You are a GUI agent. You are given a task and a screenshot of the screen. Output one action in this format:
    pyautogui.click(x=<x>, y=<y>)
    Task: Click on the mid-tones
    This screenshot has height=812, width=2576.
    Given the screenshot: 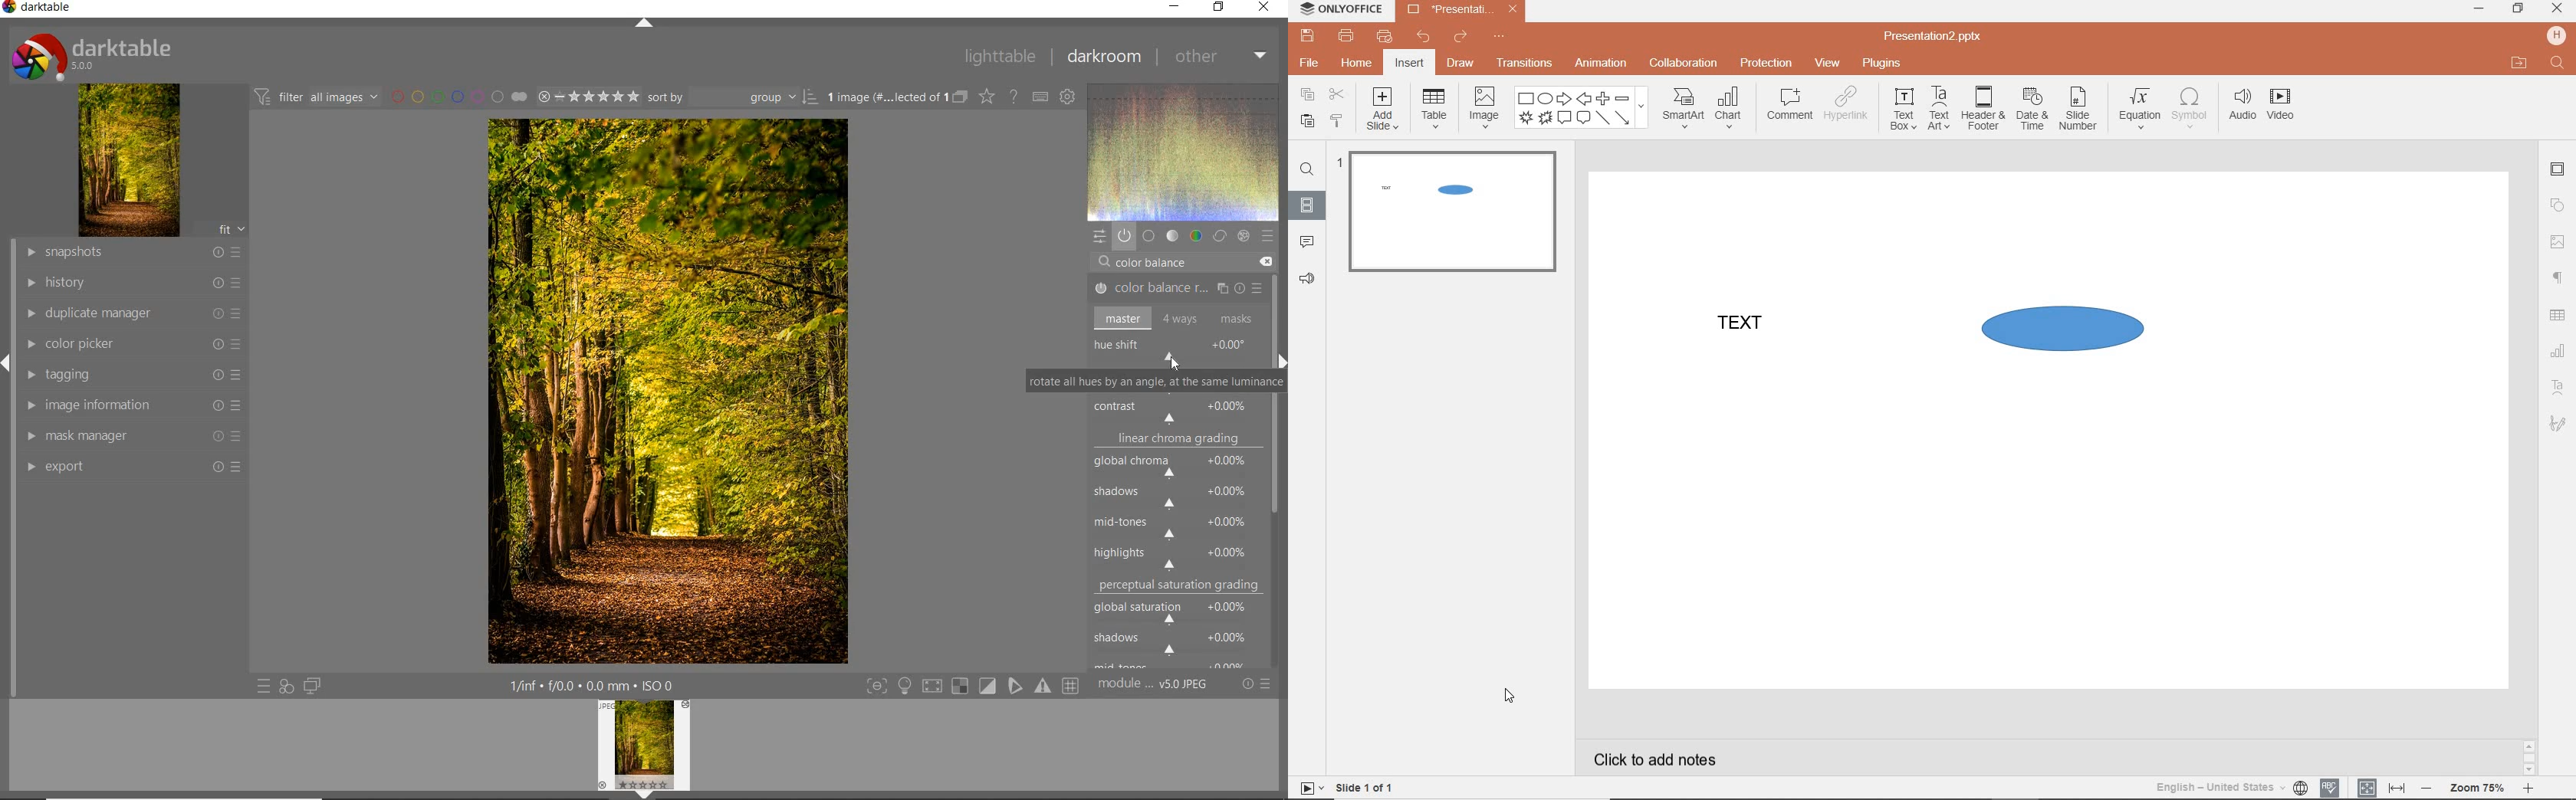 What is the action you would take?
    pyautogui.click(x=1175, y=525)
    